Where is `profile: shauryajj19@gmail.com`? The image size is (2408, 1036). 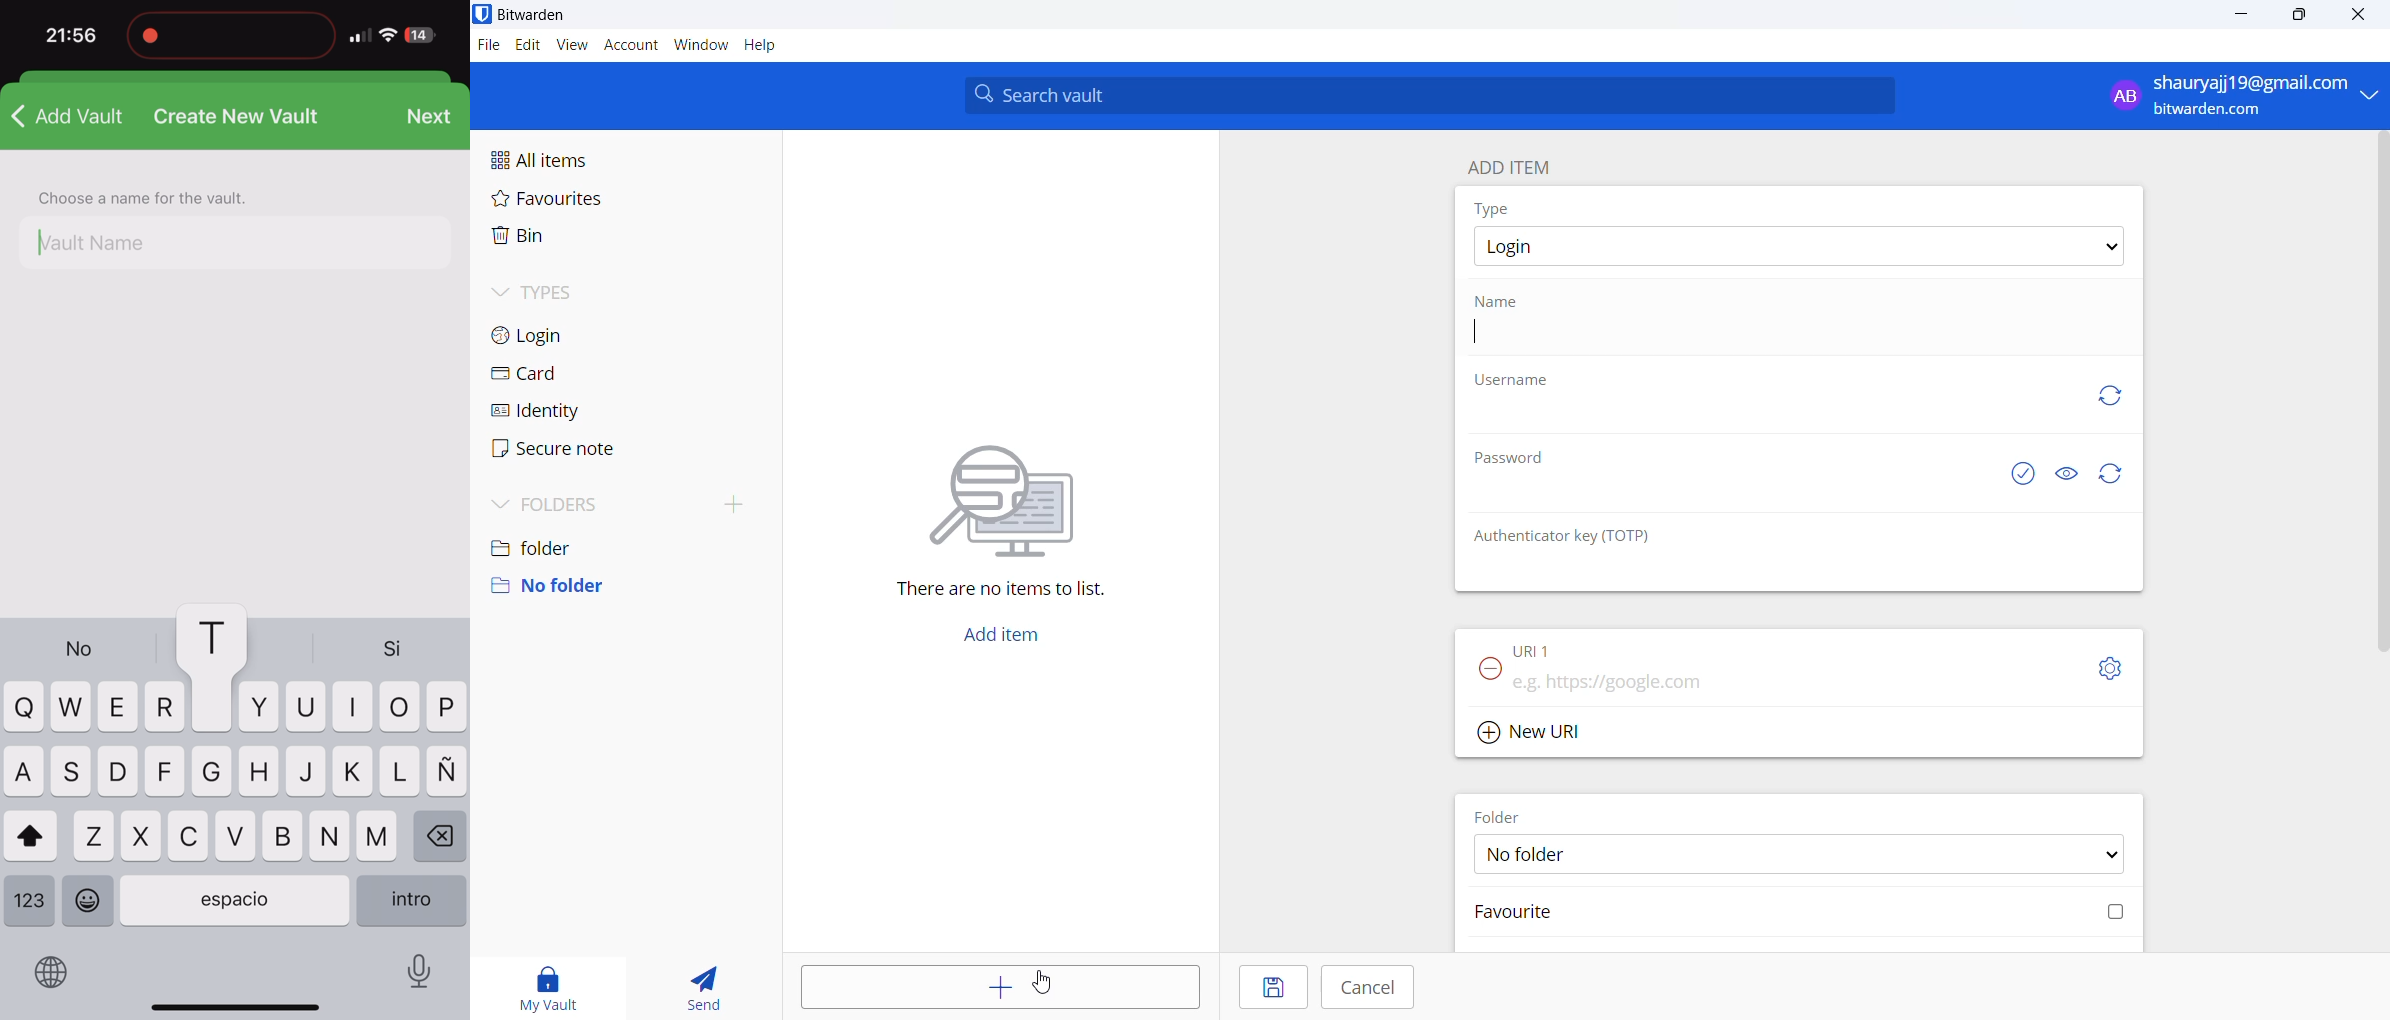
profile: shauryajj19@gmail.com is located at coordinates (2238, 95).